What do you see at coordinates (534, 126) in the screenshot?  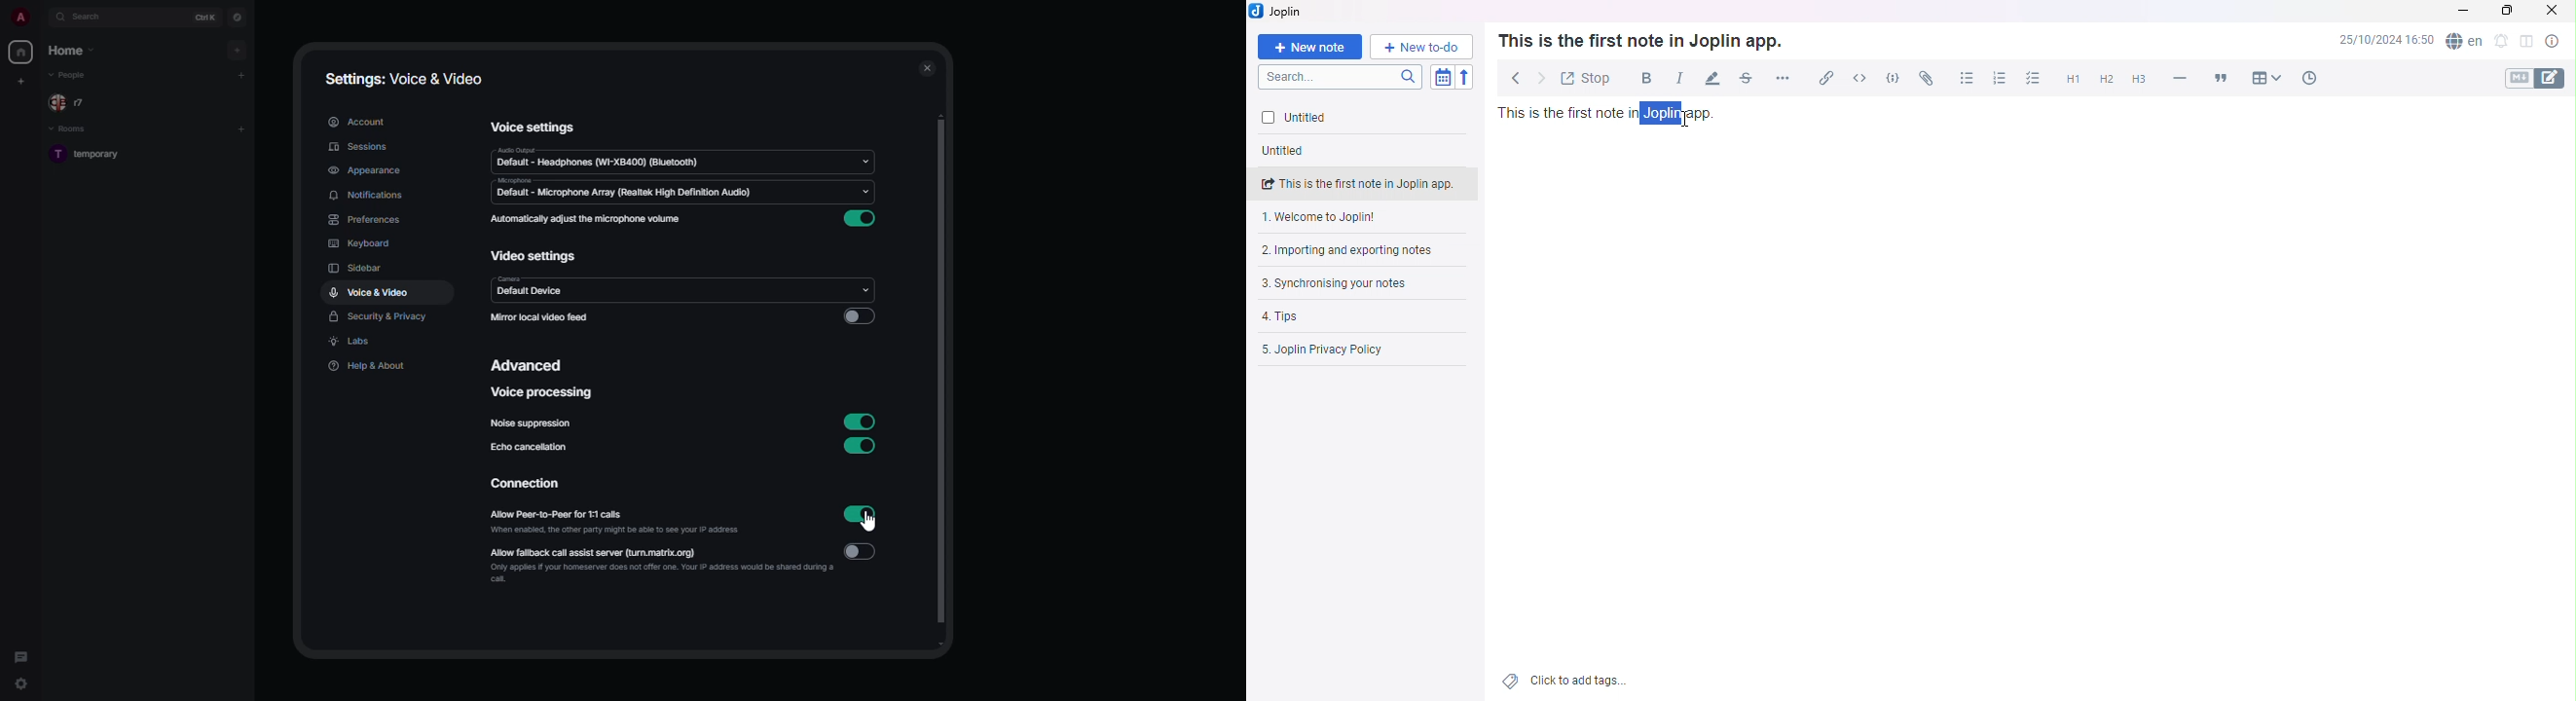 I see `voice settings` at bounding box center [534, 126].